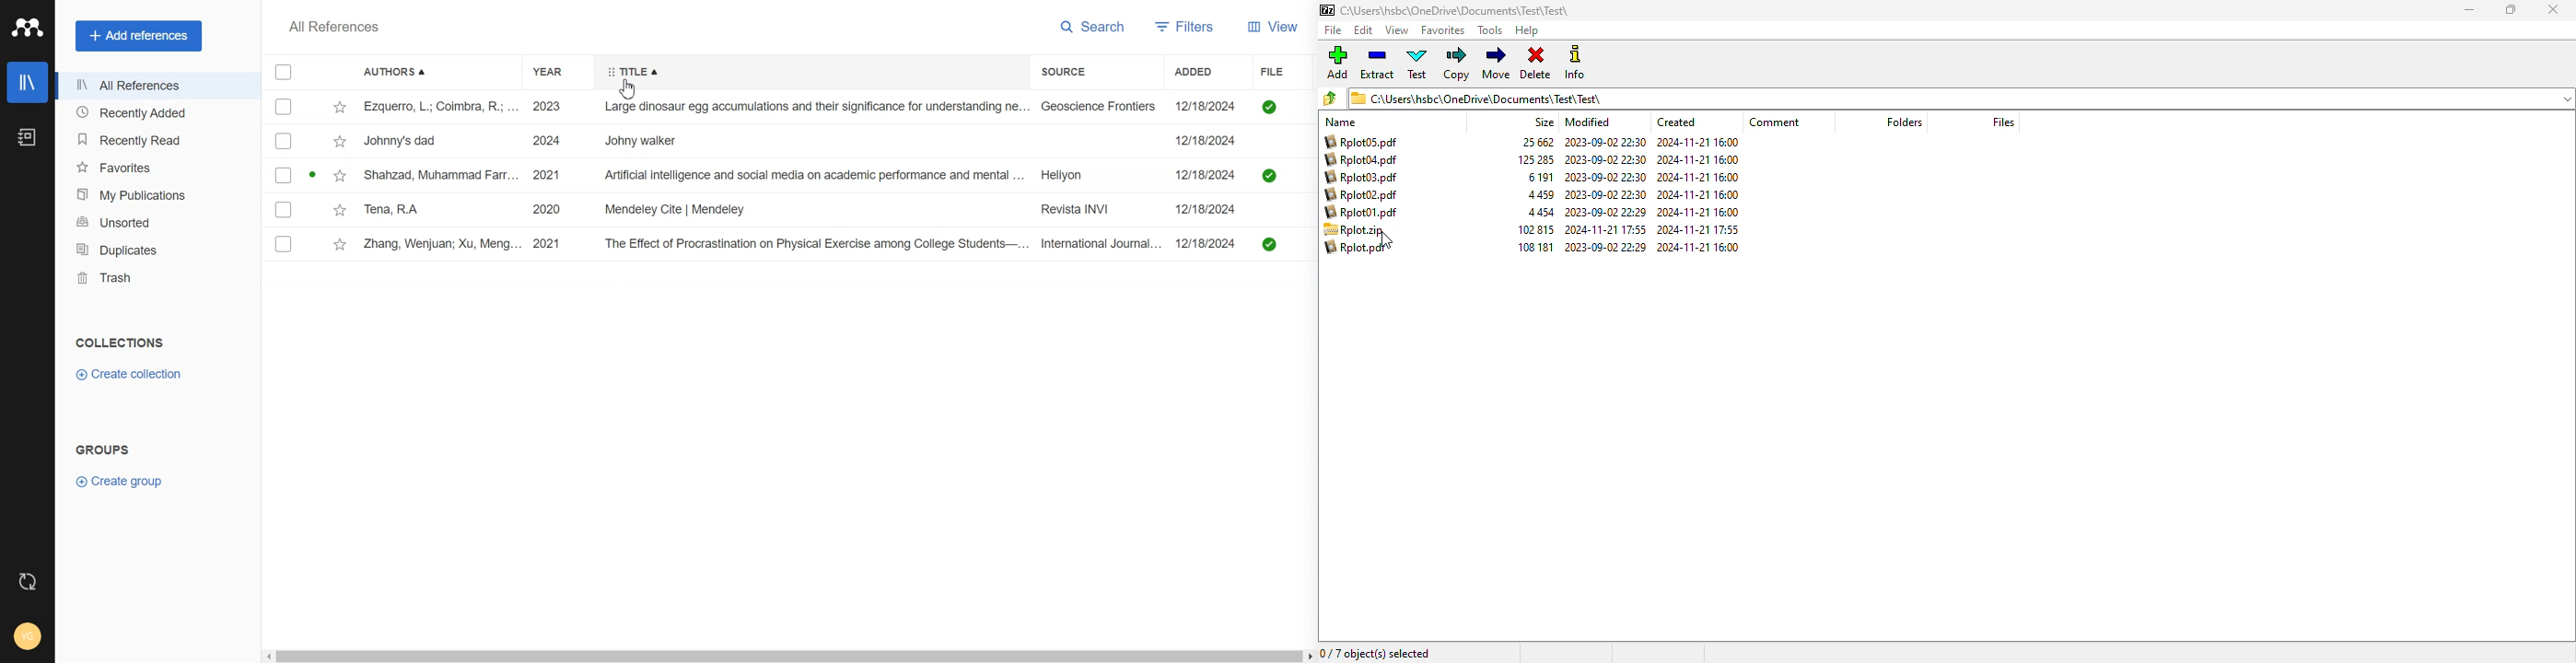 This screenshot has height=672, width=2576. Describe the element at coordinates (340, 108) in the screenshot. I see `mark as star` at that location.